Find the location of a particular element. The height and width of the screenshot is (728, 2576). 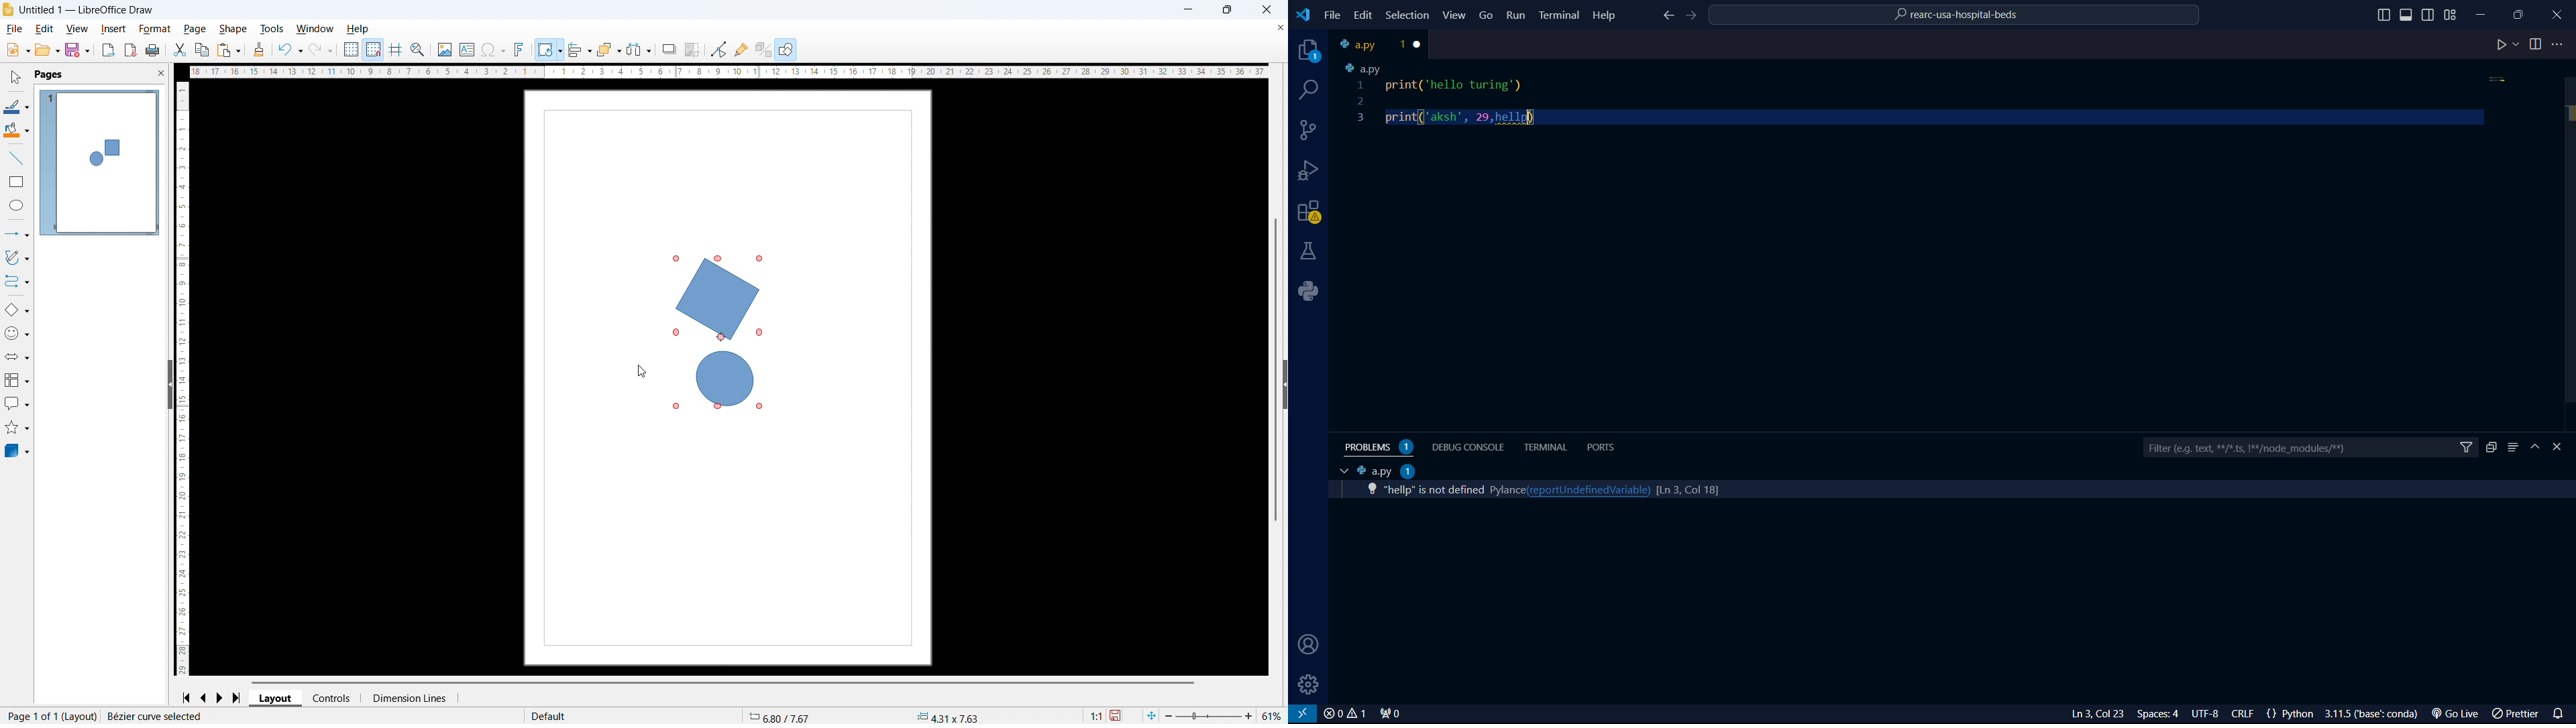

Dimension lines  is located at coordinates (409, 698).